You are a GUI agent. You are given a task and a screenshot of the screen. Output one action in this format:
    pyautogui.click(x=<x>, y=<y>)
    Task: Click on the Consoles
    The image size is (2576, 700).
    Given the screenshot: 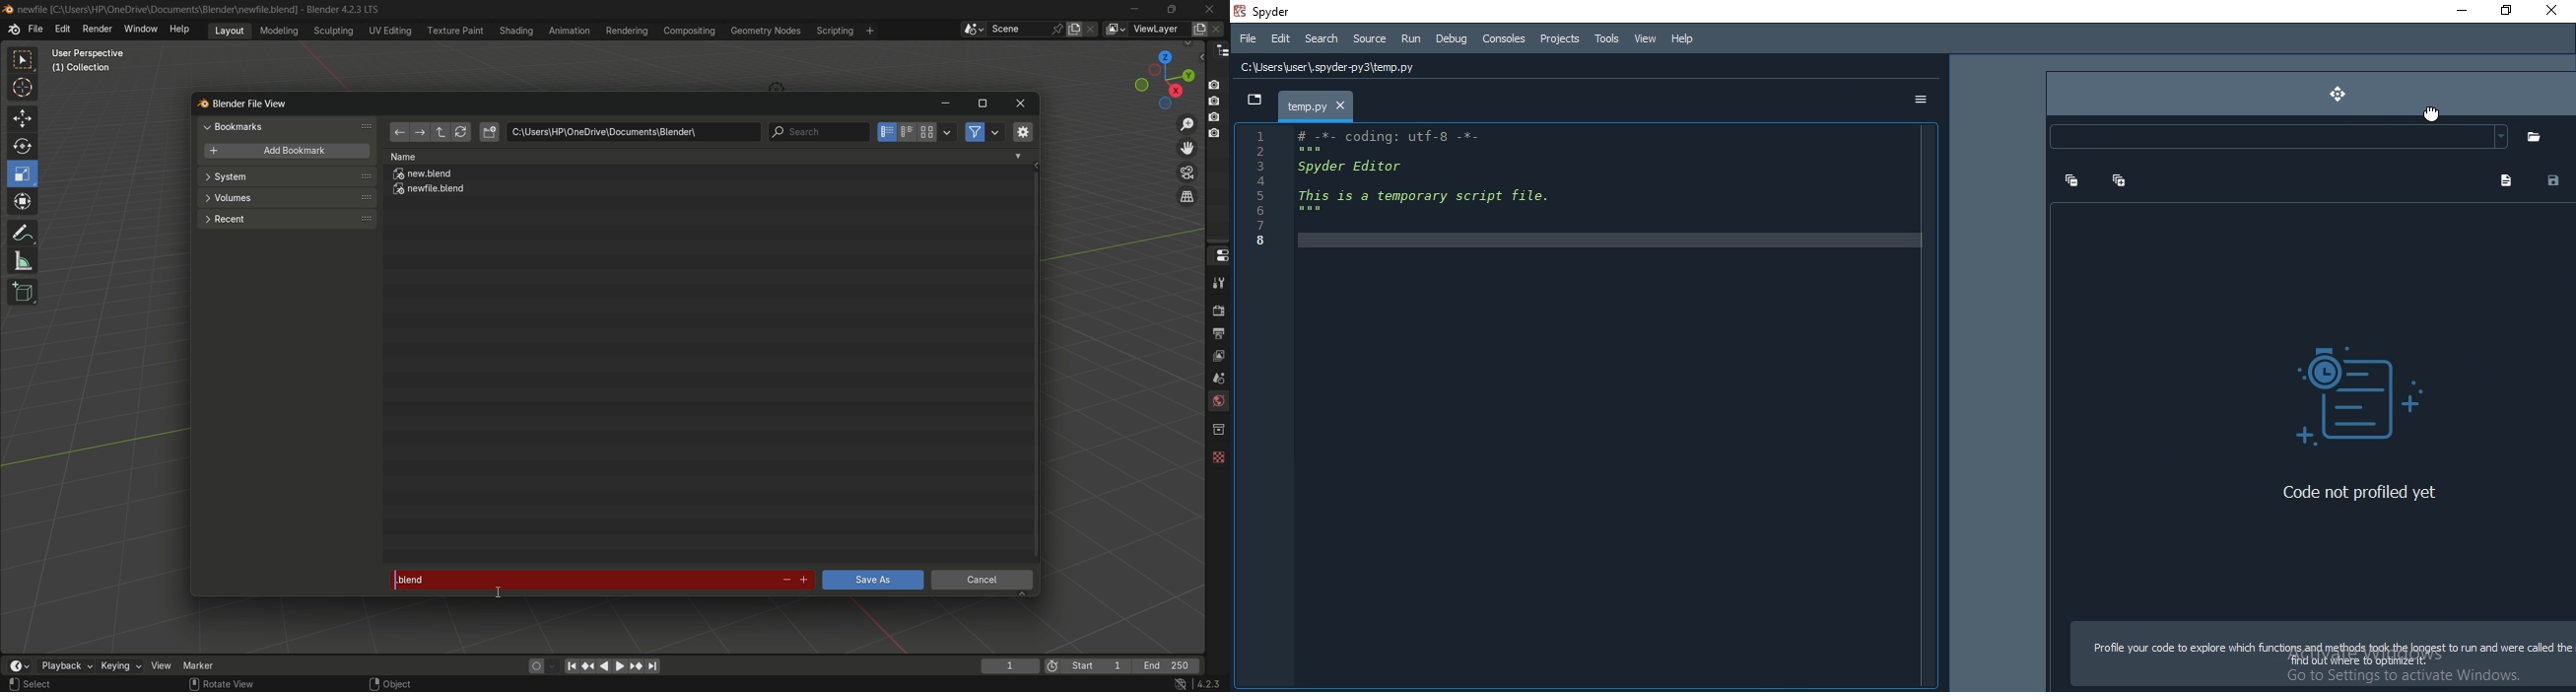 What is the action you would take?
    pyautogui.click(x=1503, y=39)
    